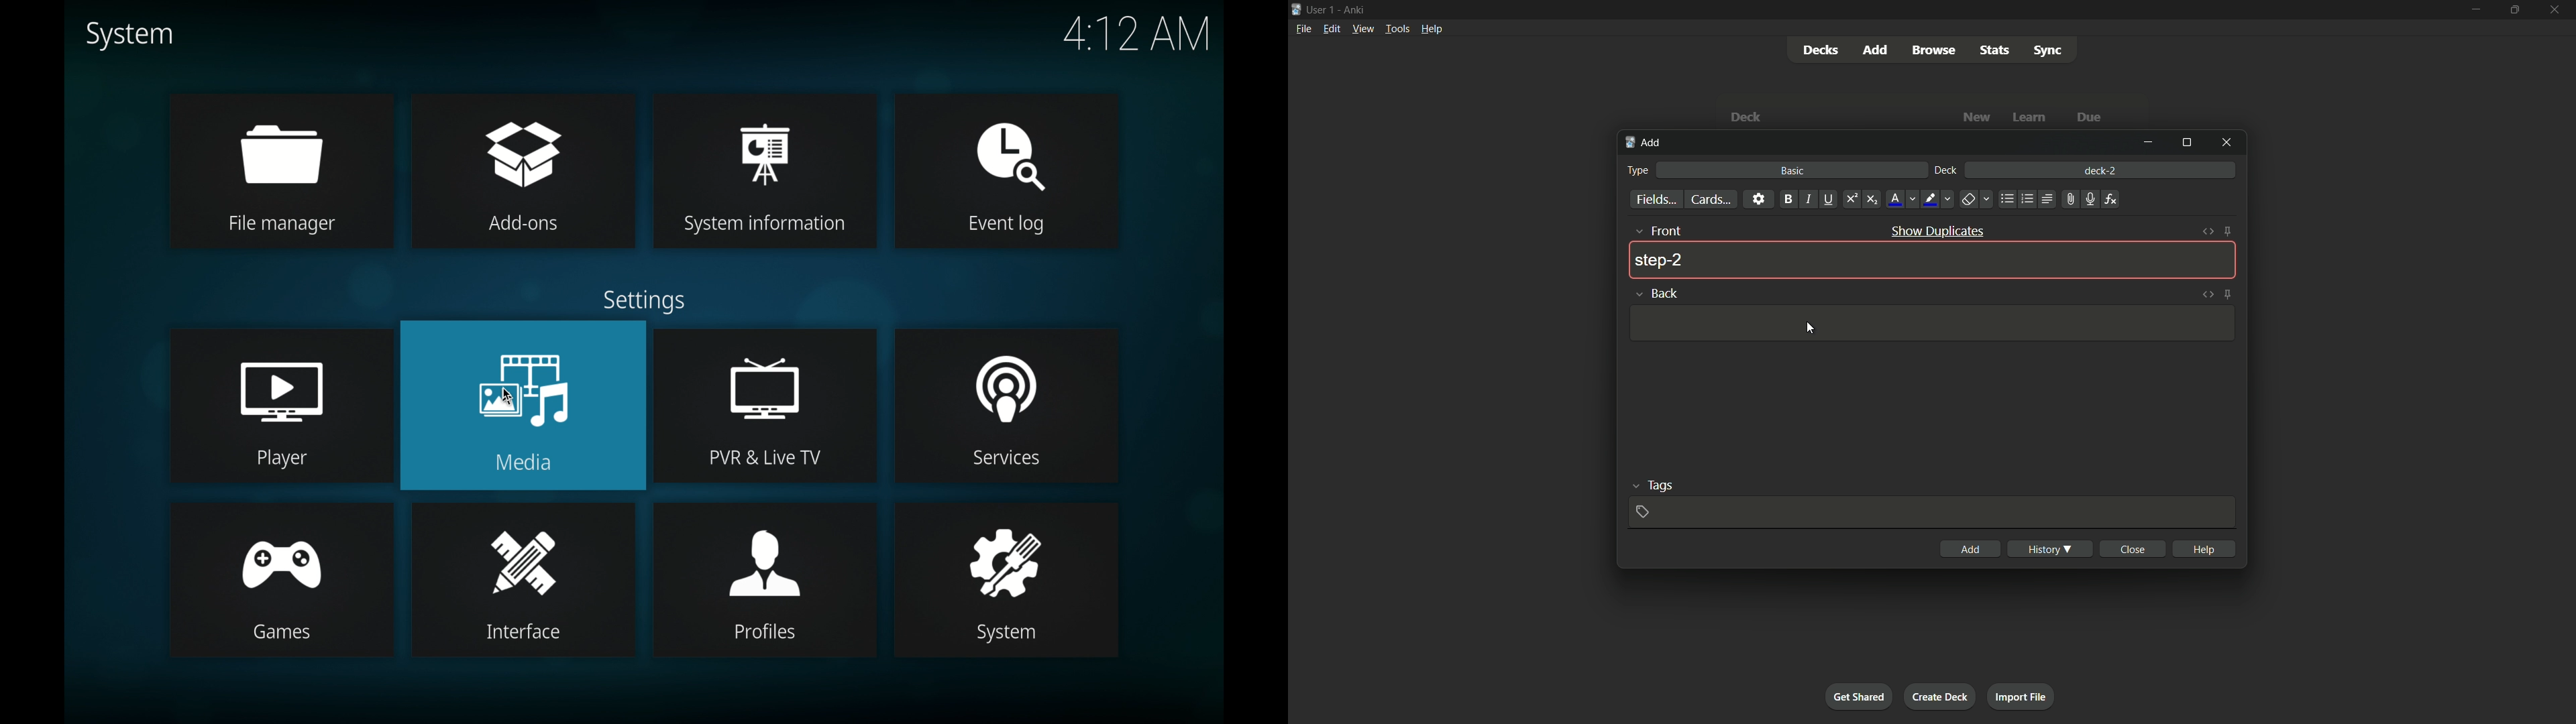 The image size is (2576, 728). Describe the element at coordinates (2087, 118) in the screenshot. I see `due` at that location.